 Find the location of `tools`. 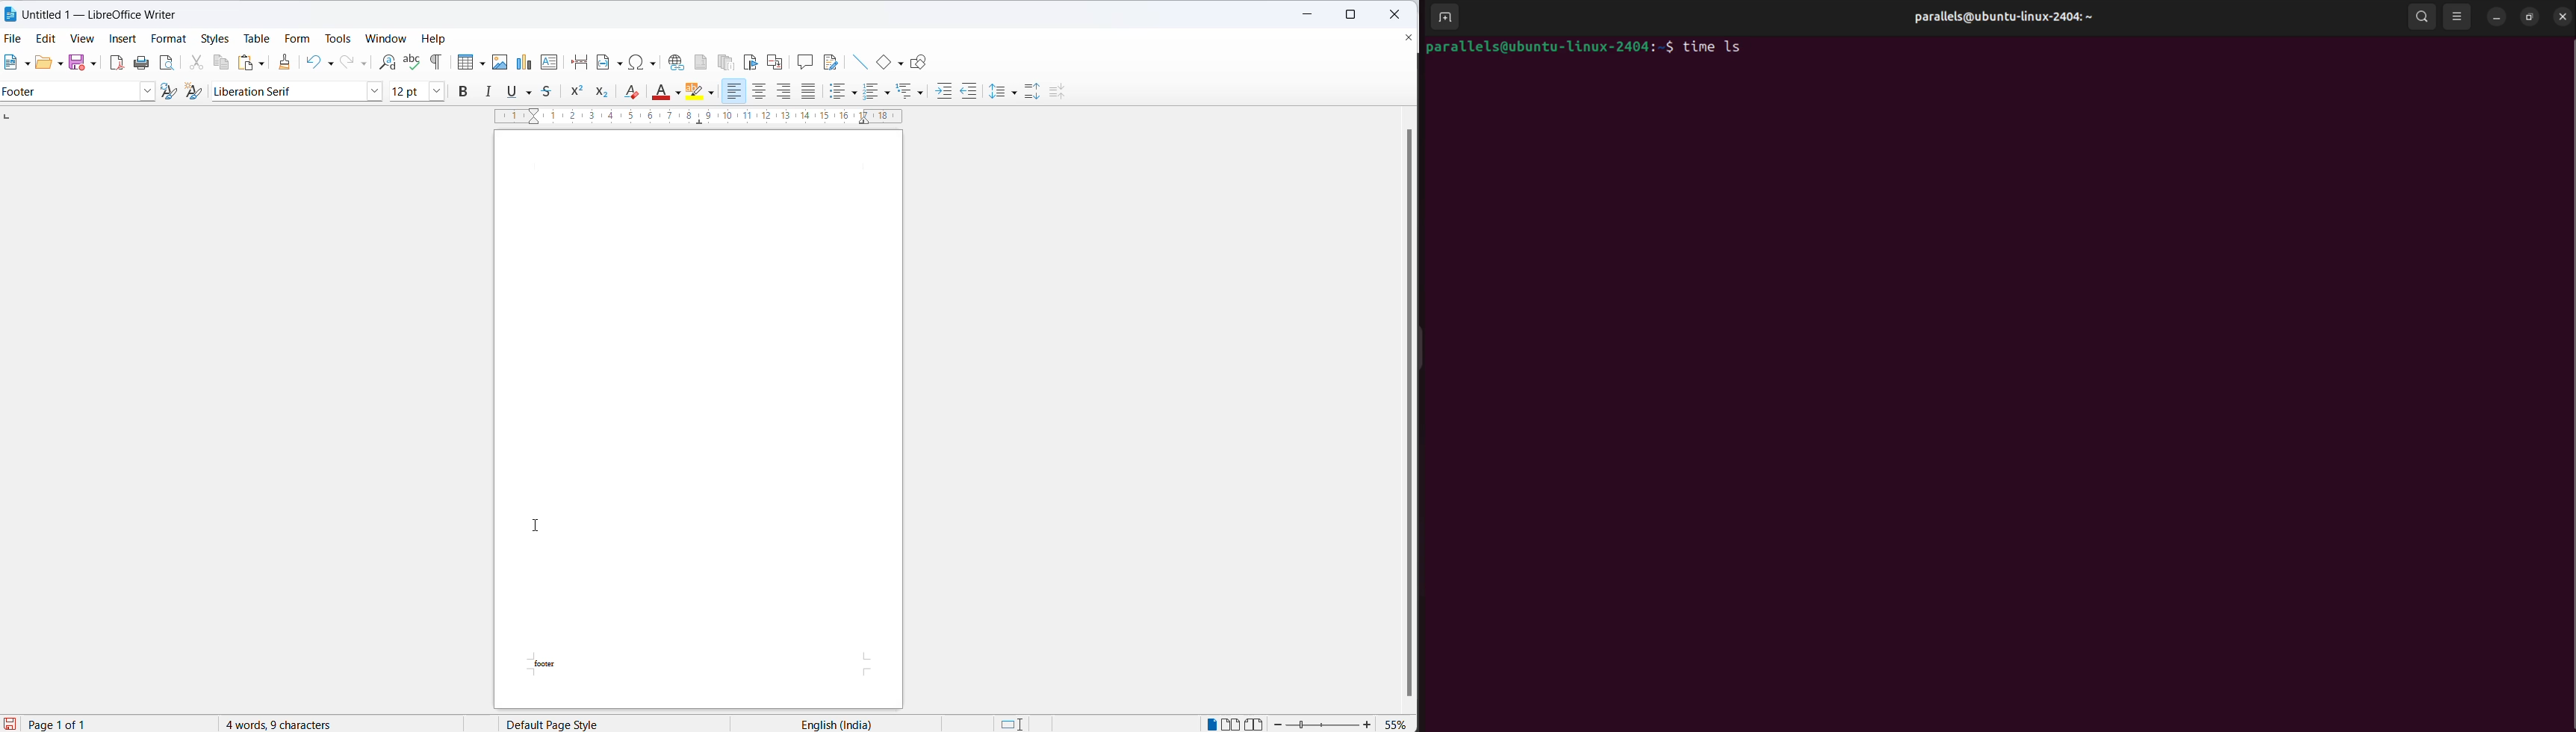

tools is located at coordinates (336, 37).